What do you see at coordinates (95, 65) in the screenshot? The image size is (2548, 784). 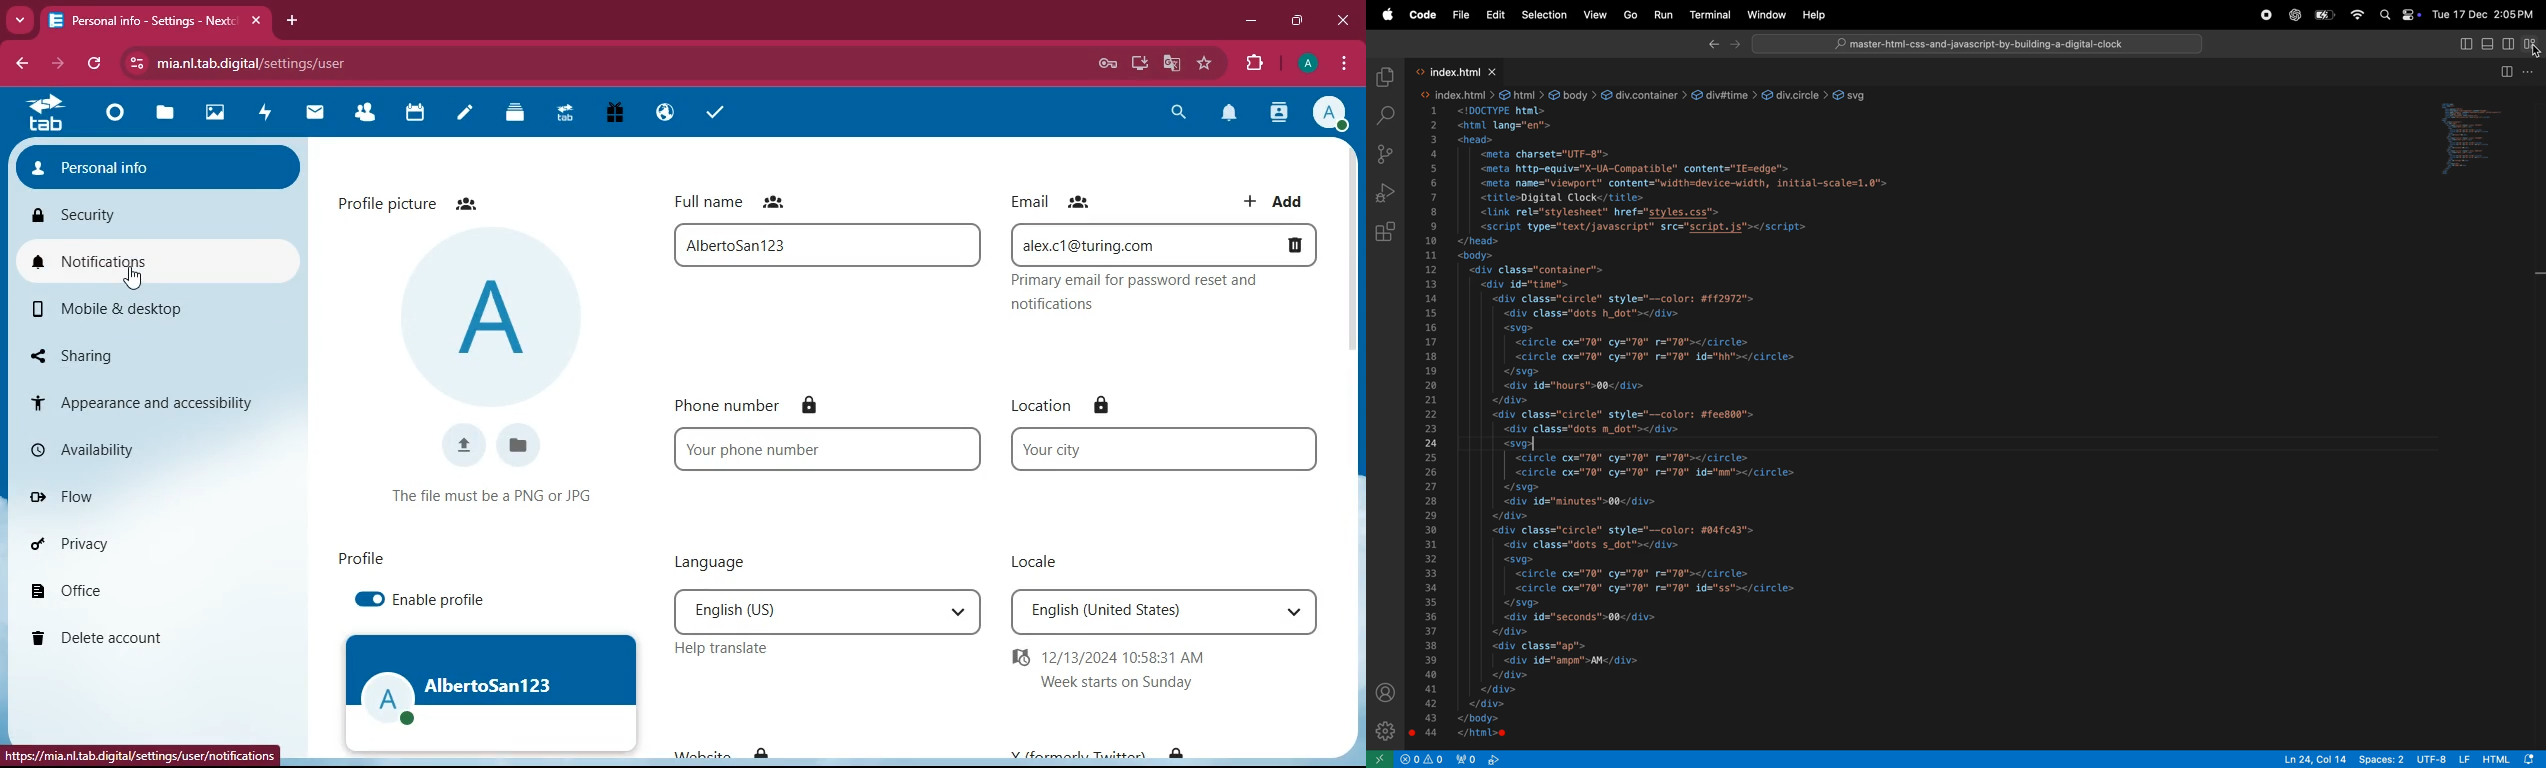 I see `refresh` at bounding box center [95, 65].